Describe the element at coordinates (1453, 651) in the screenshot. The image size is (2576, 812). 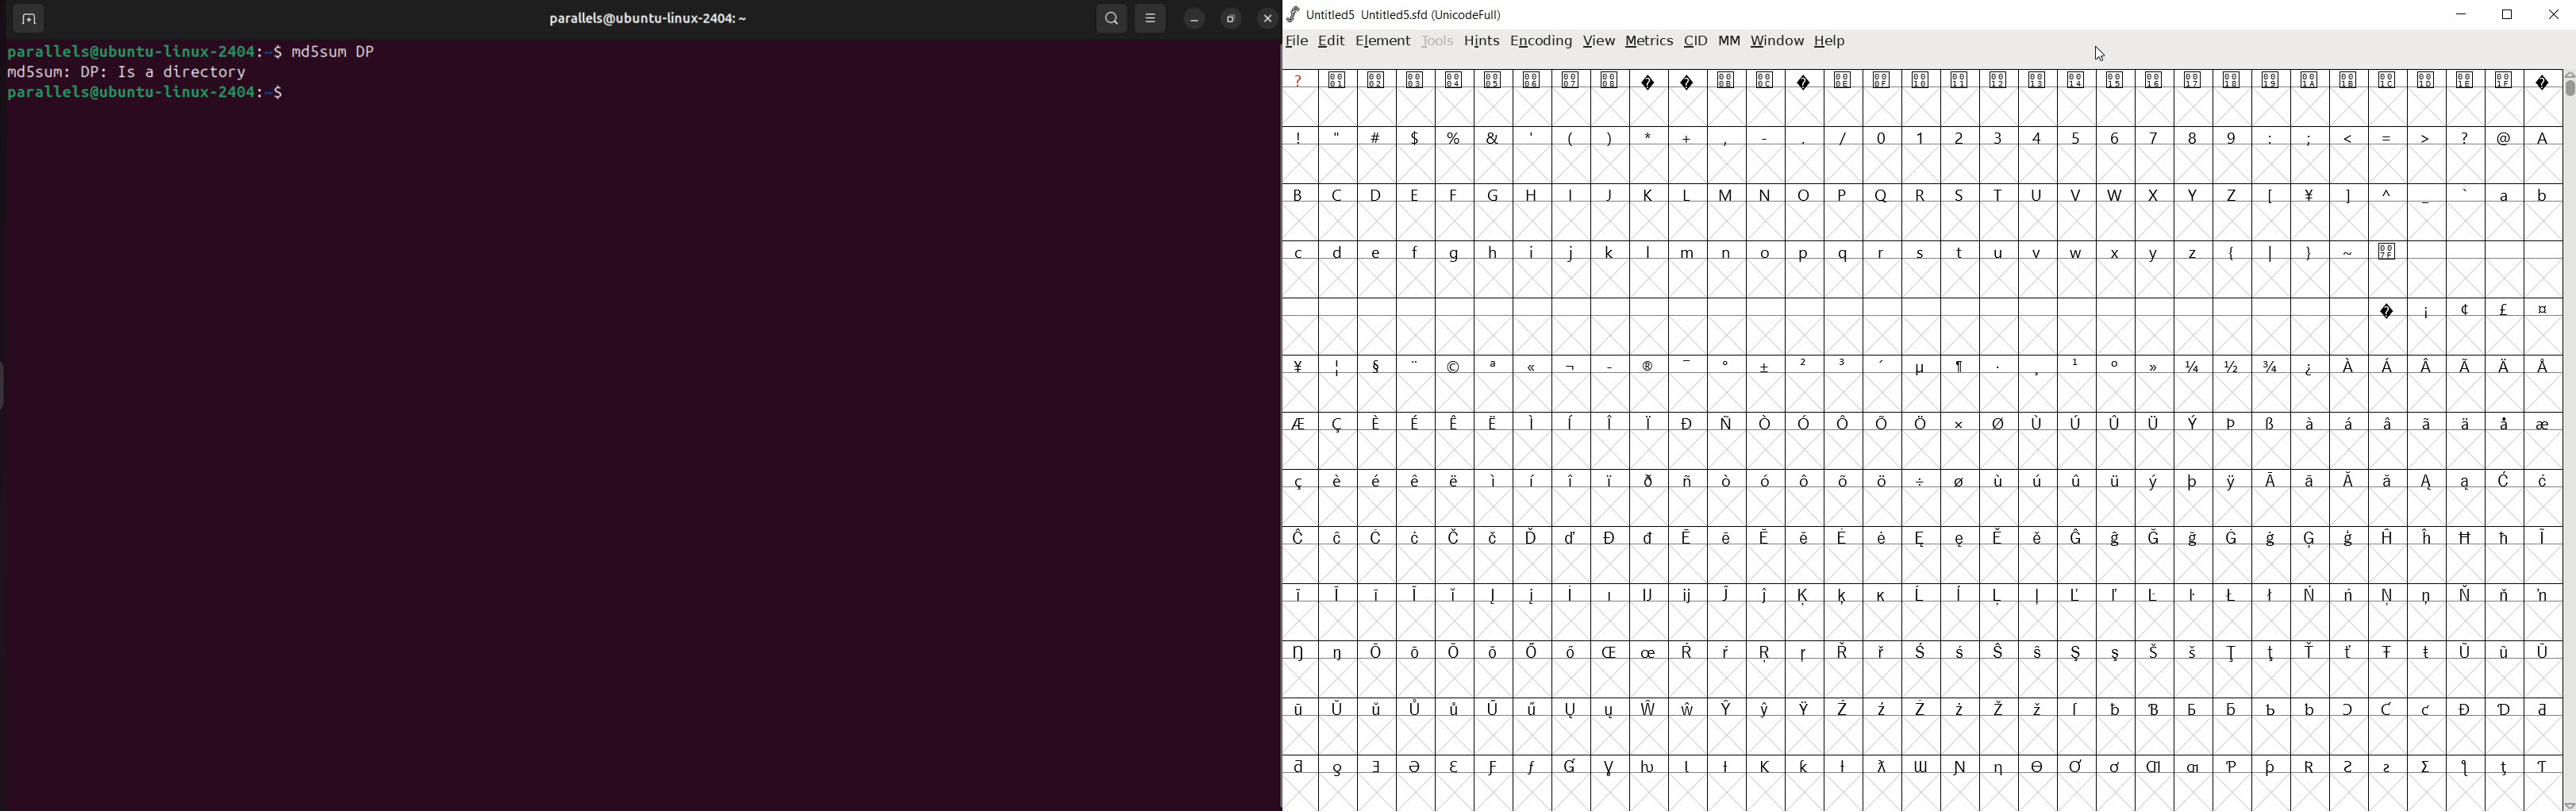
I see `Symbol` at that location.